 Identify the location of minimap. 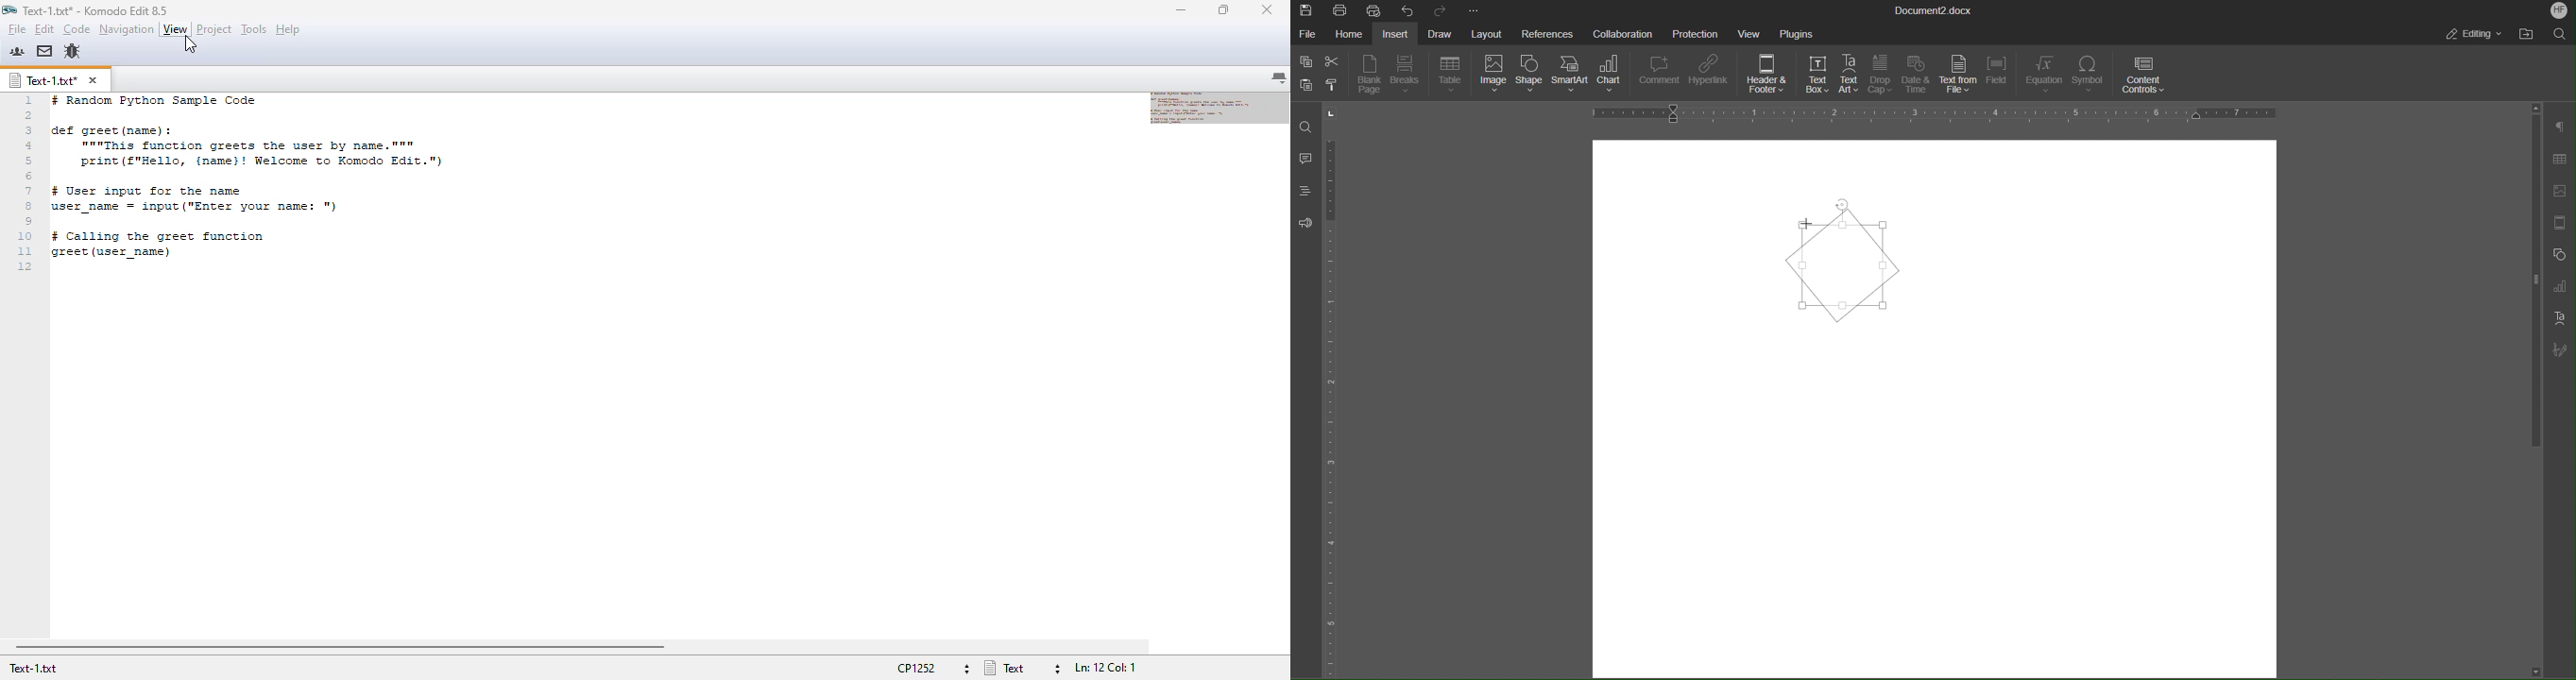
(1220, 107).